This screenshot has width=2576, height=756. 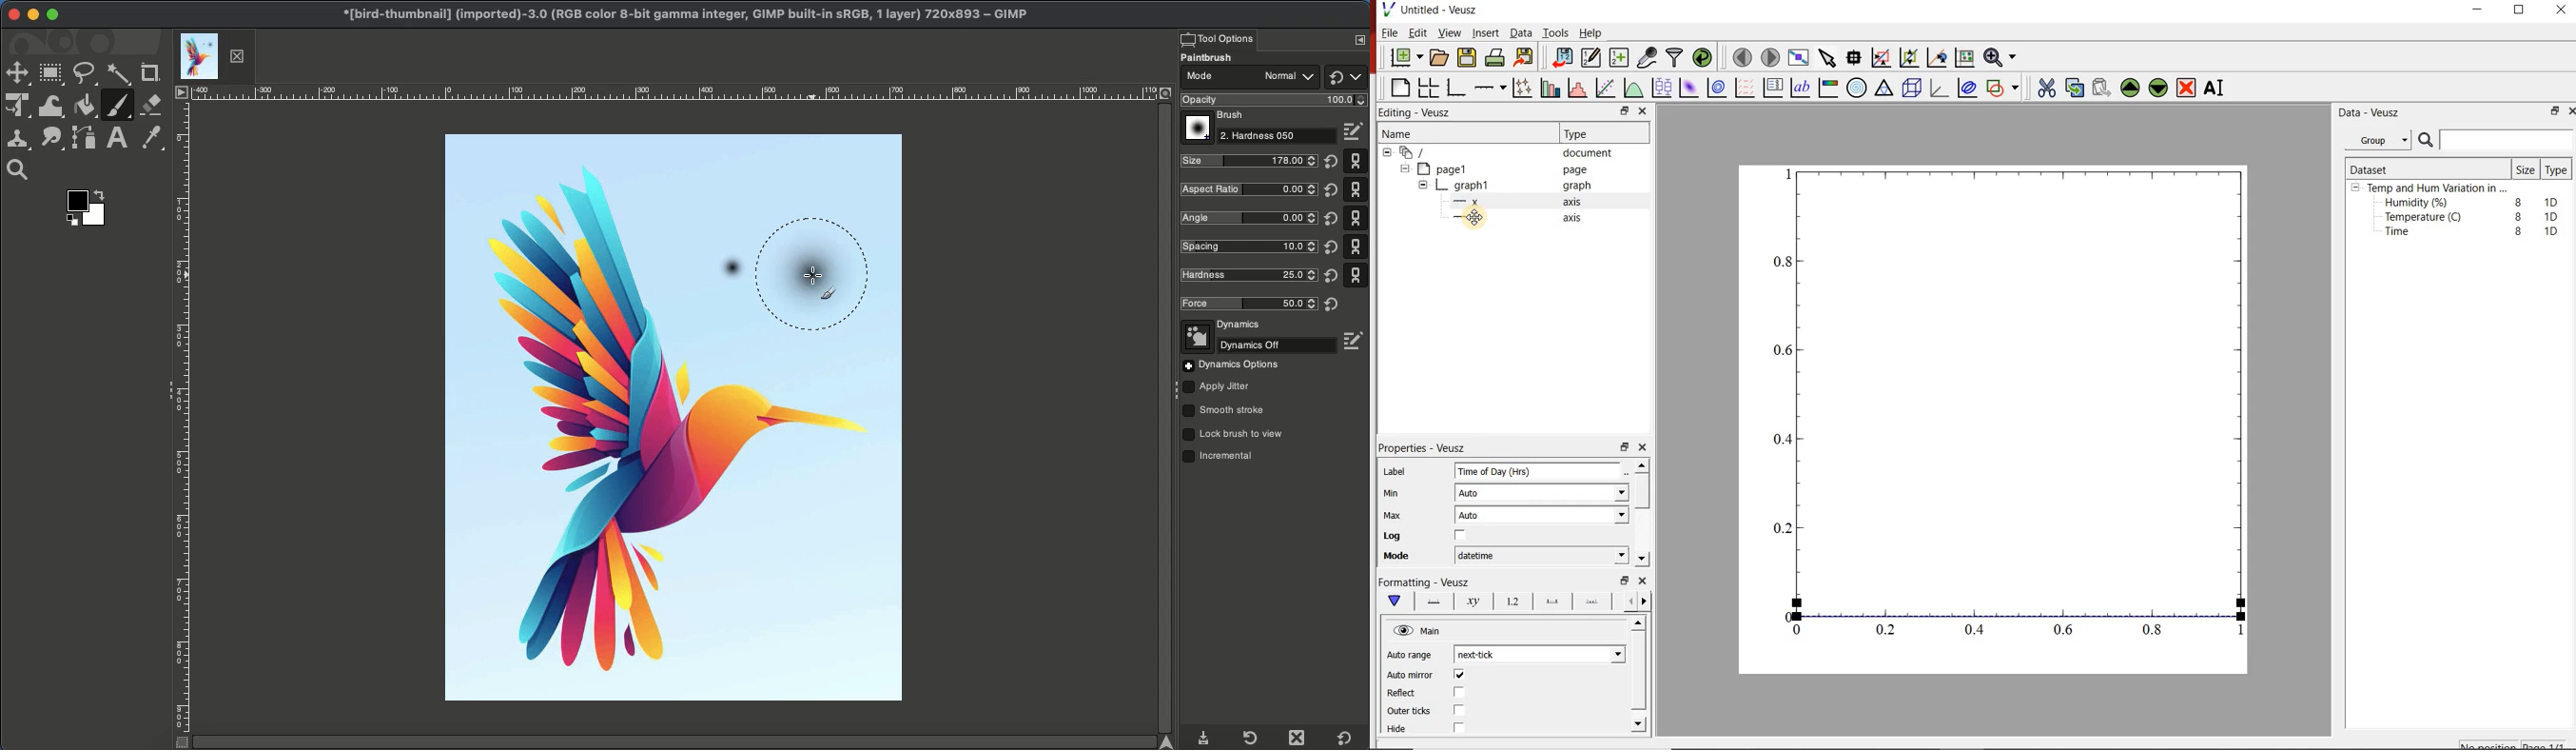 I want to click on plot key, so click(x=1775, y=88).